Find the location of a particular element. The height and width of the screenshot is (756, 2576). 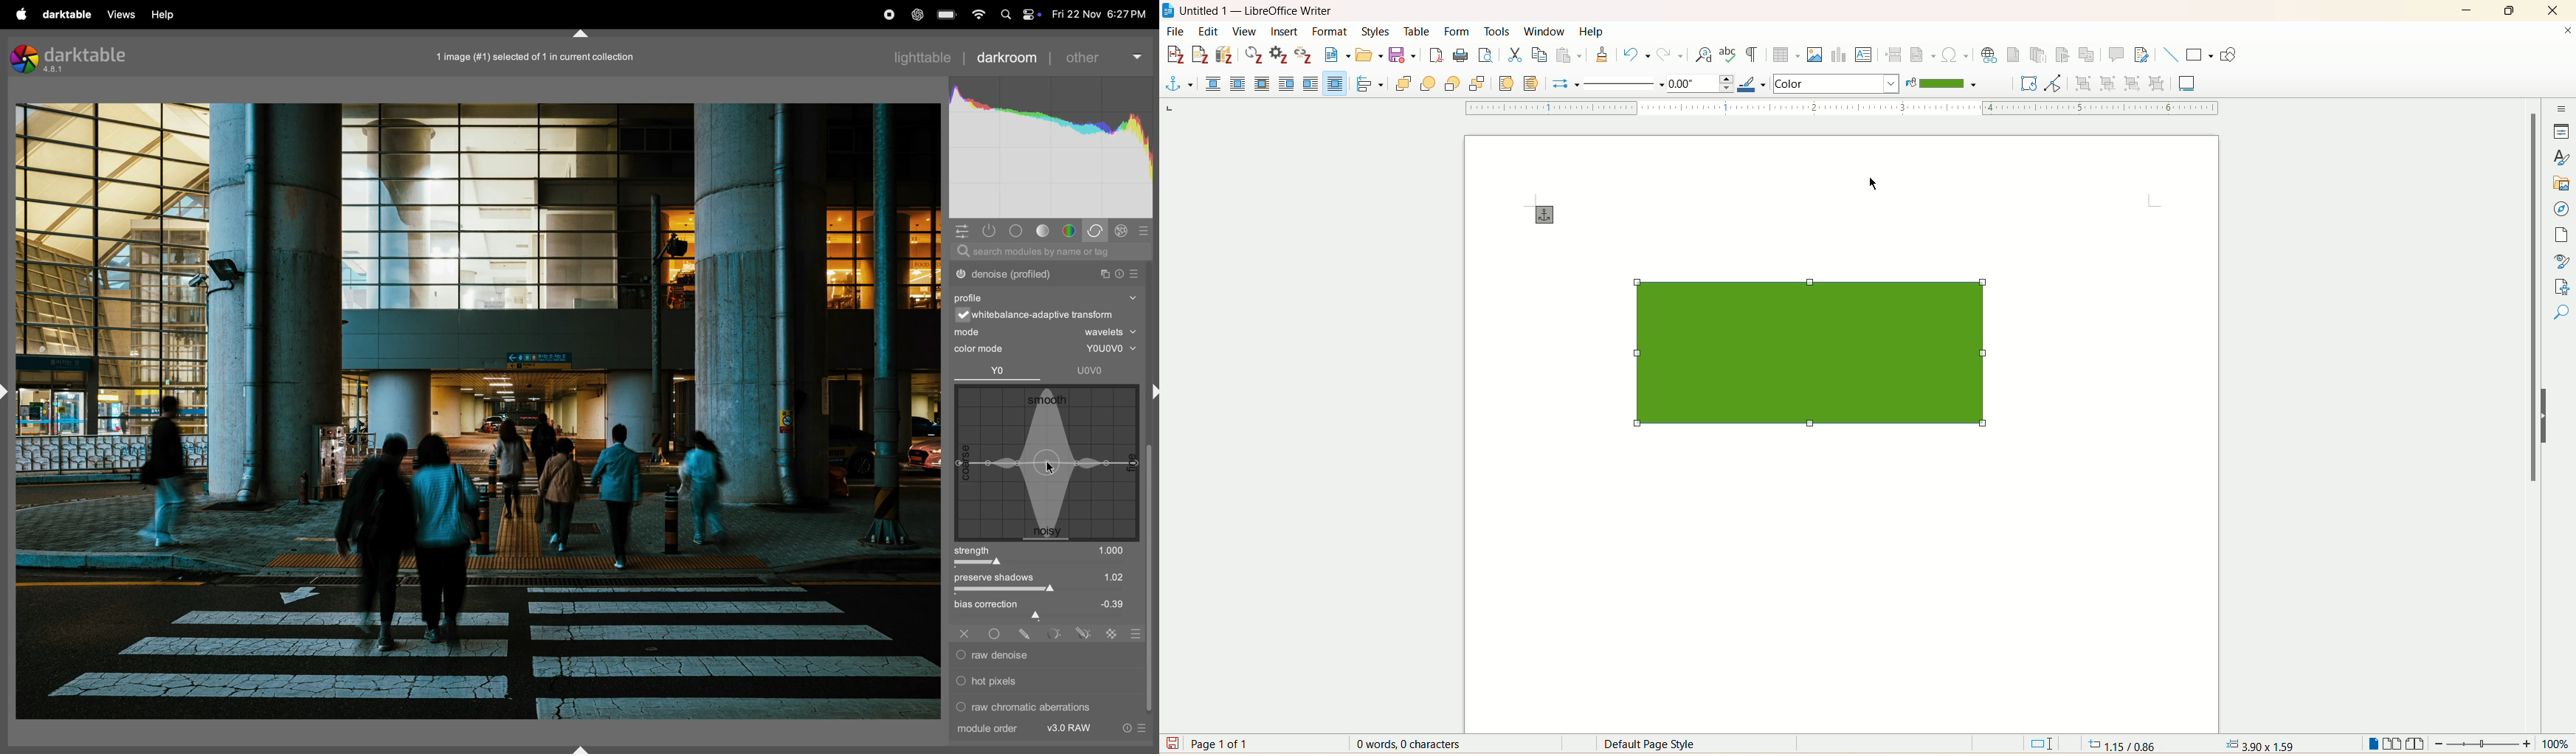

wifi is located at coordinates (978, 15).